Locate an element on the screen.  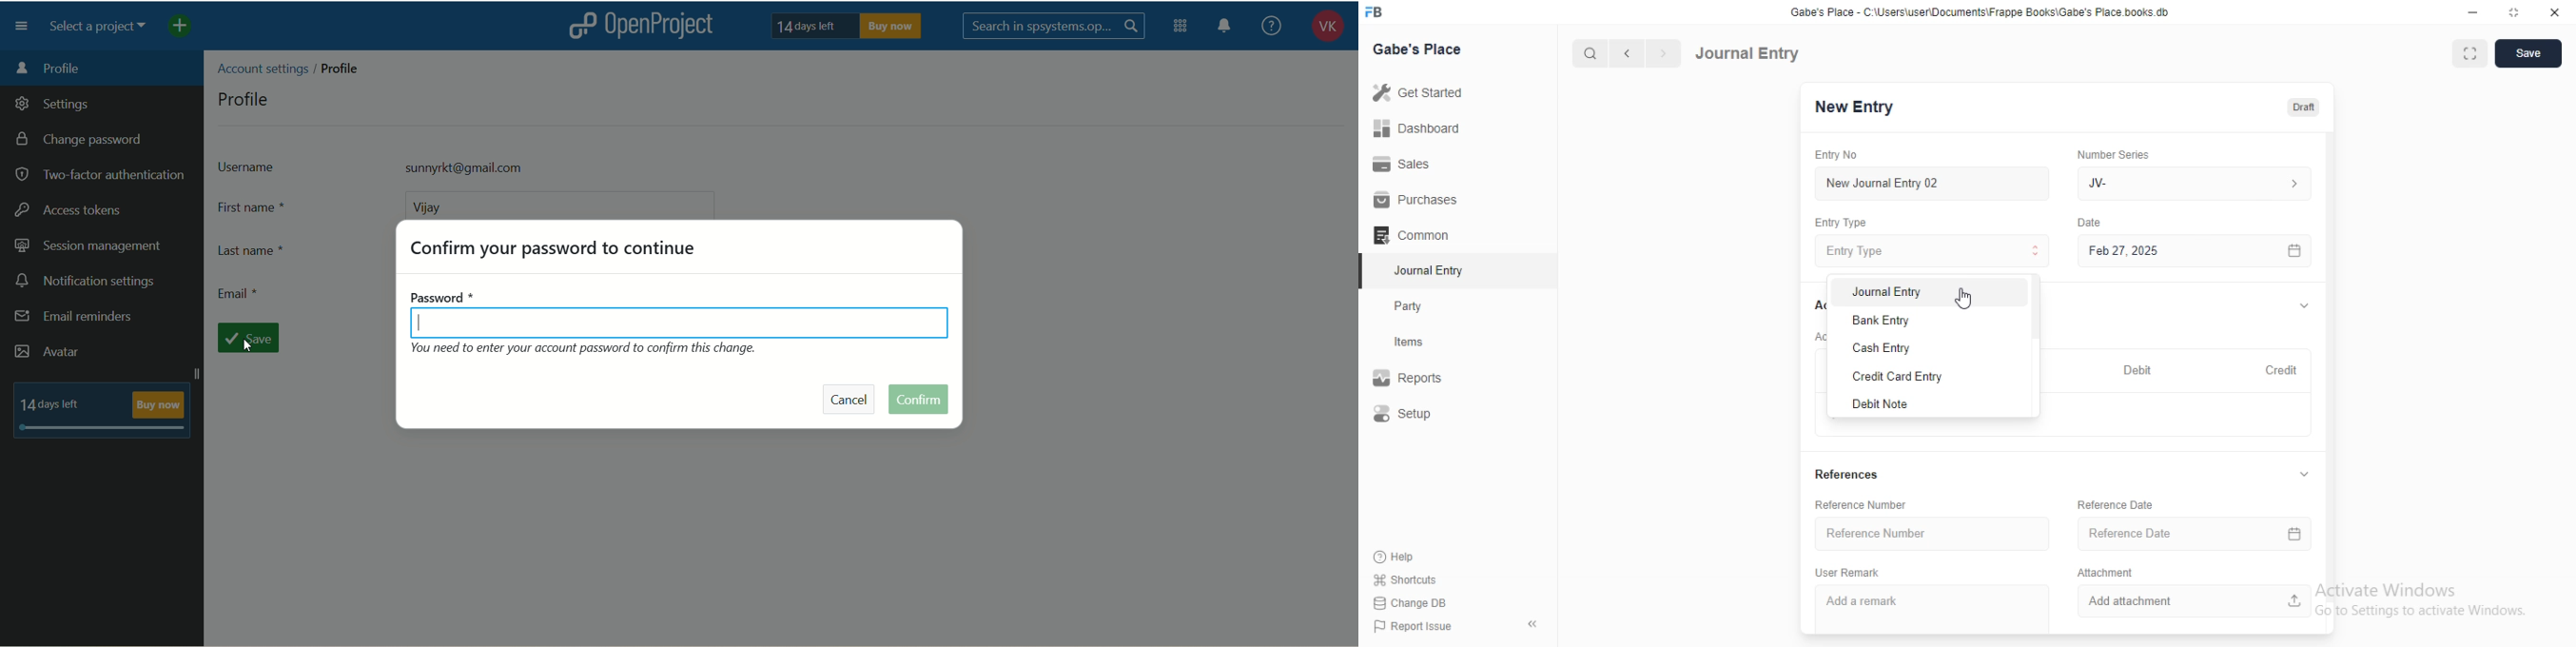
Journal Entry is located at coordinates (1425, 270).